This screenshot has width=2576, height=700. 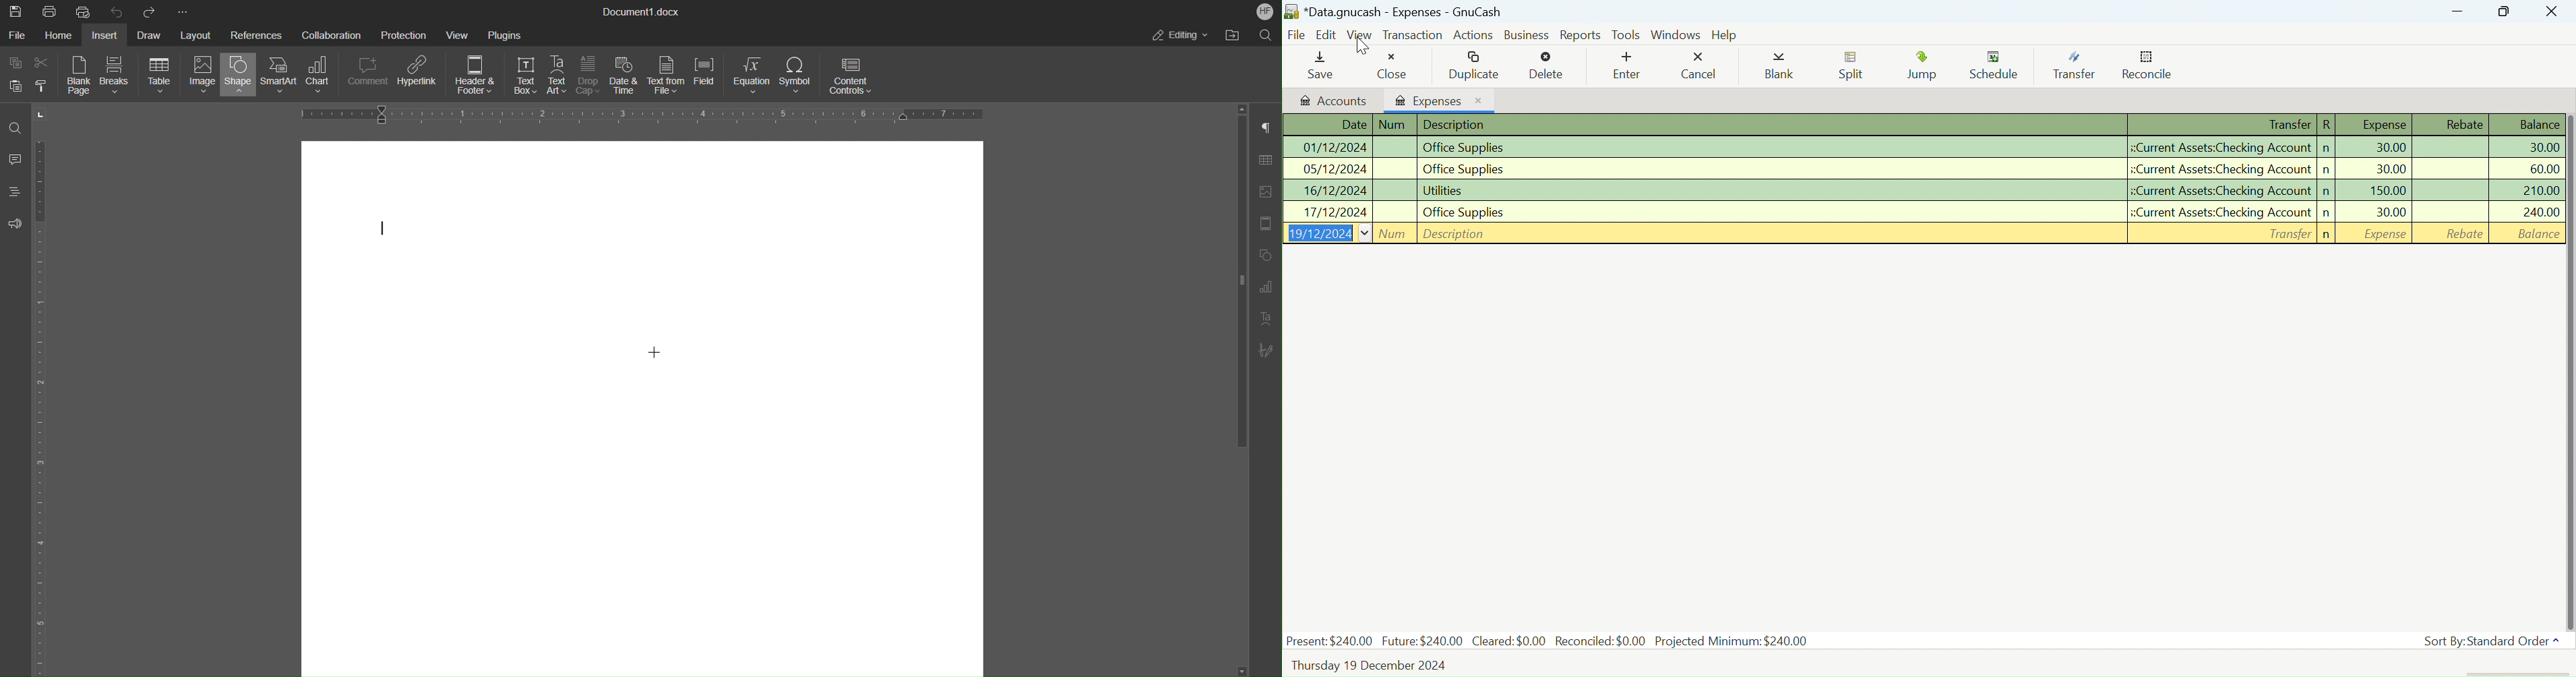 What do you see at coordinates (50, 11) in the screenshot?
I see `Print` at bounding box center [50, 11].